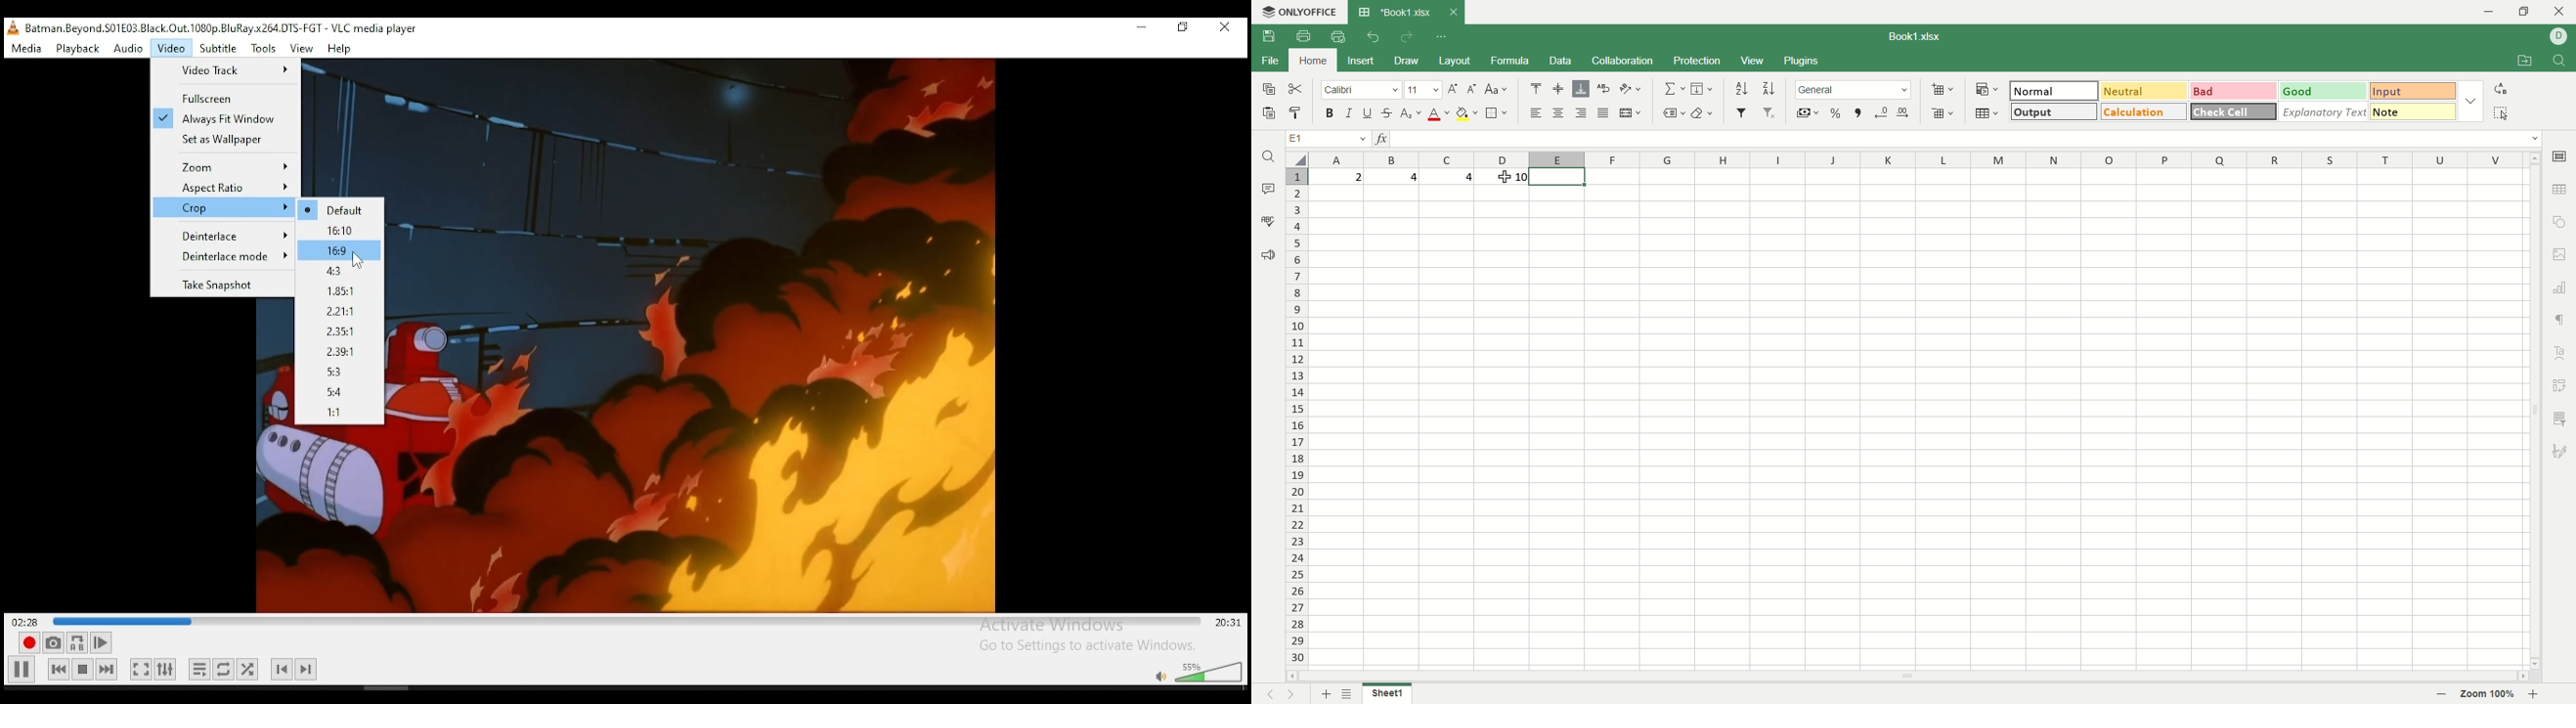  I want to click on show extended settings, so click(165, 669).